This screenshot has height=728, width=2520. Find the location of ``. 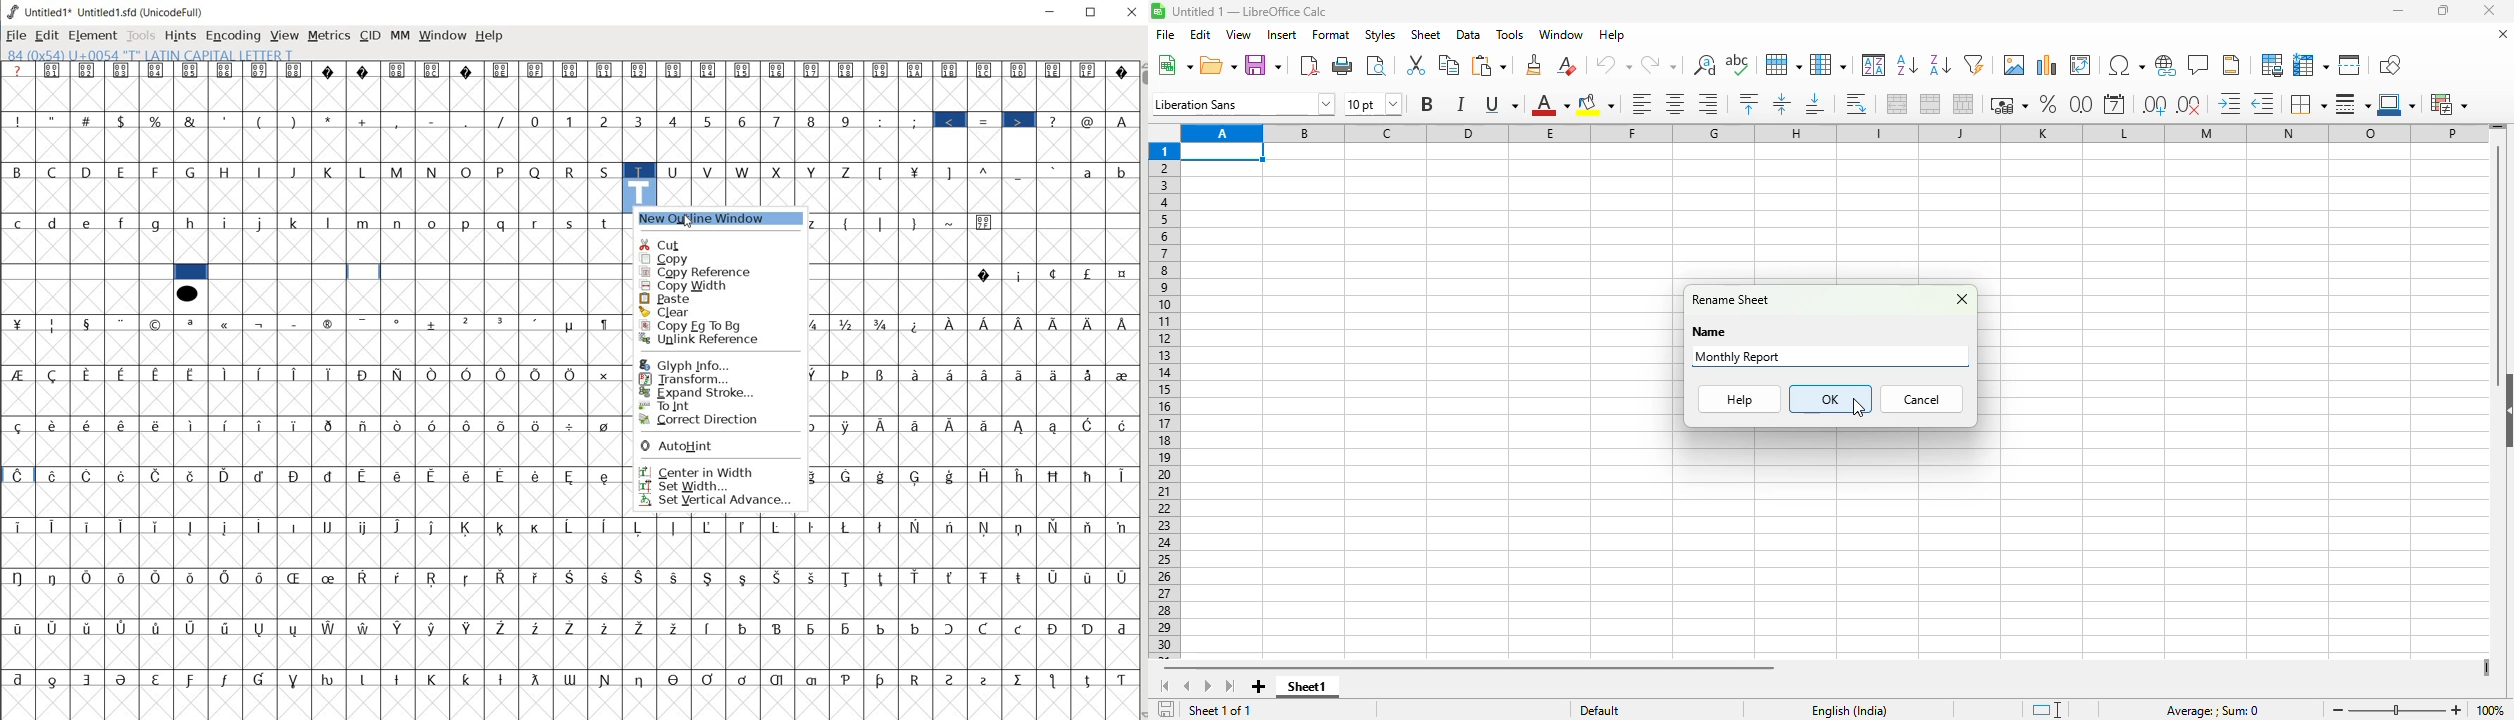

 is located at coordinates (813, 678).